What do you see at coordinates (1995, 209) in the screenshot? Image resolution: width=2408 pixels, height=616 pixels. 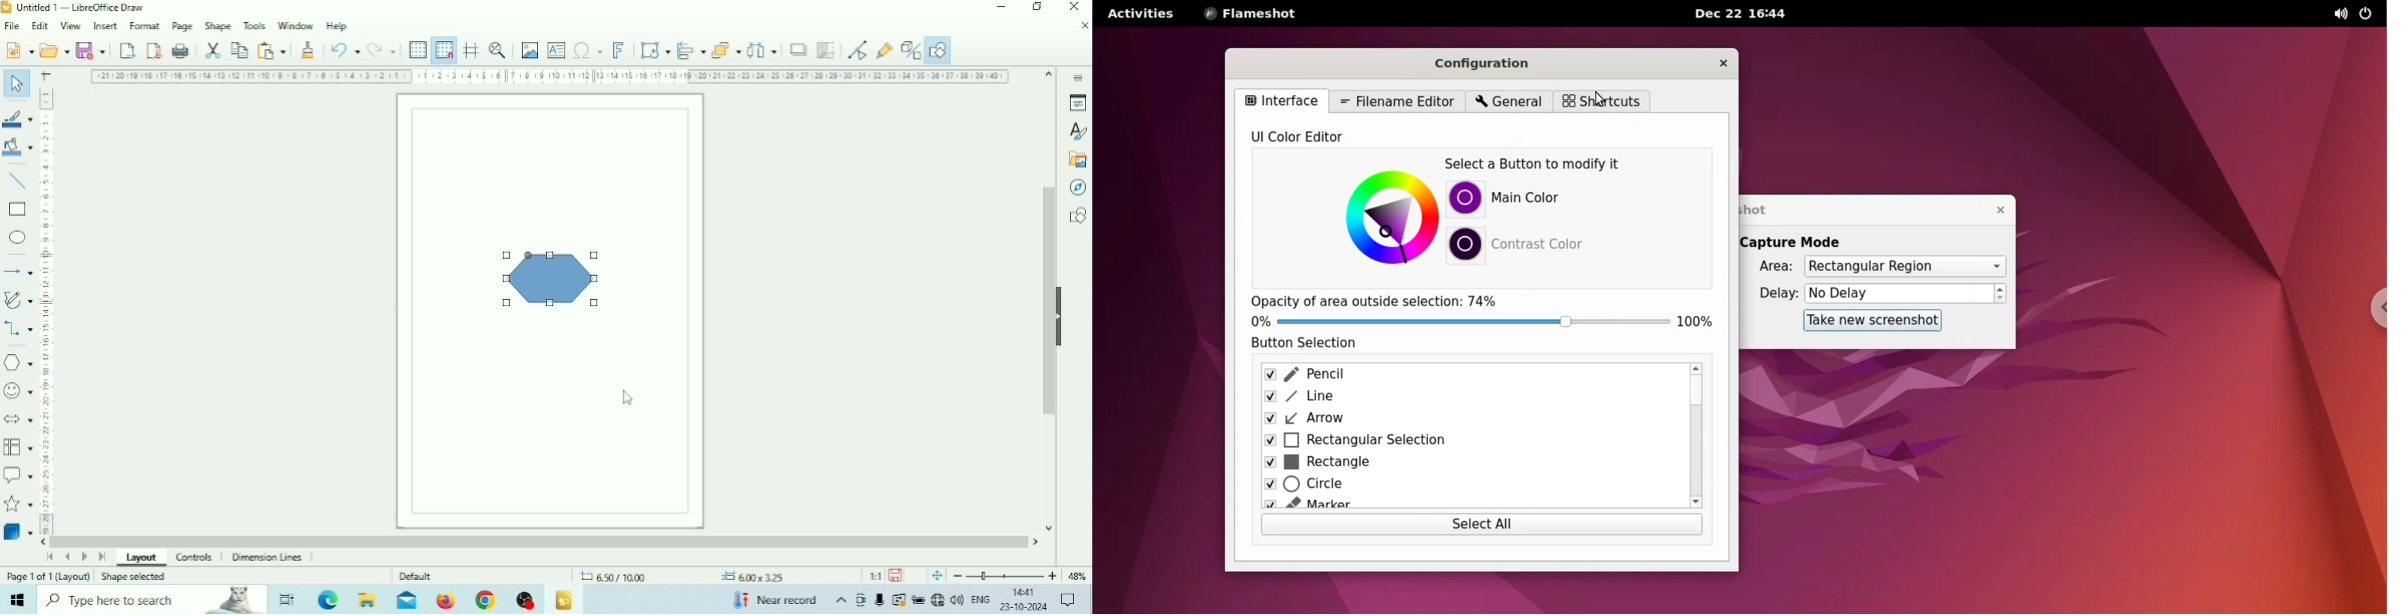 I see `close` at bounding box center [1995, 209].